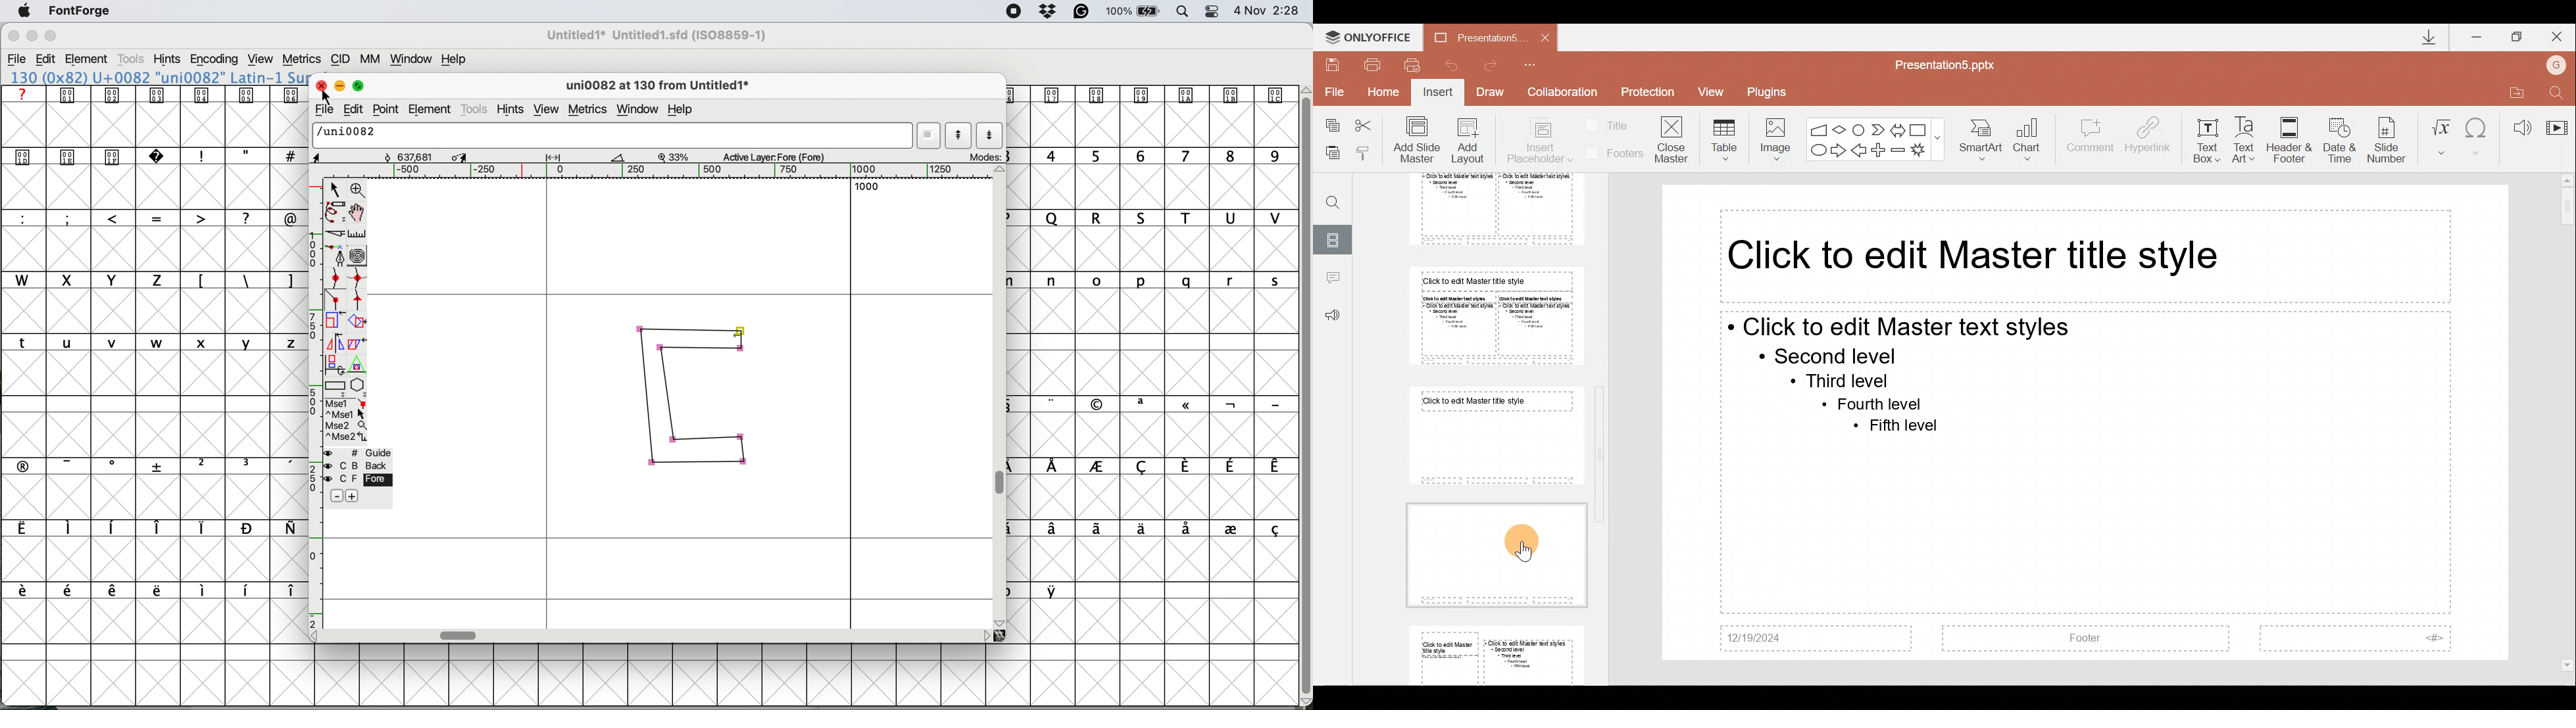  I want to click on glyph name, so click(656, 87).